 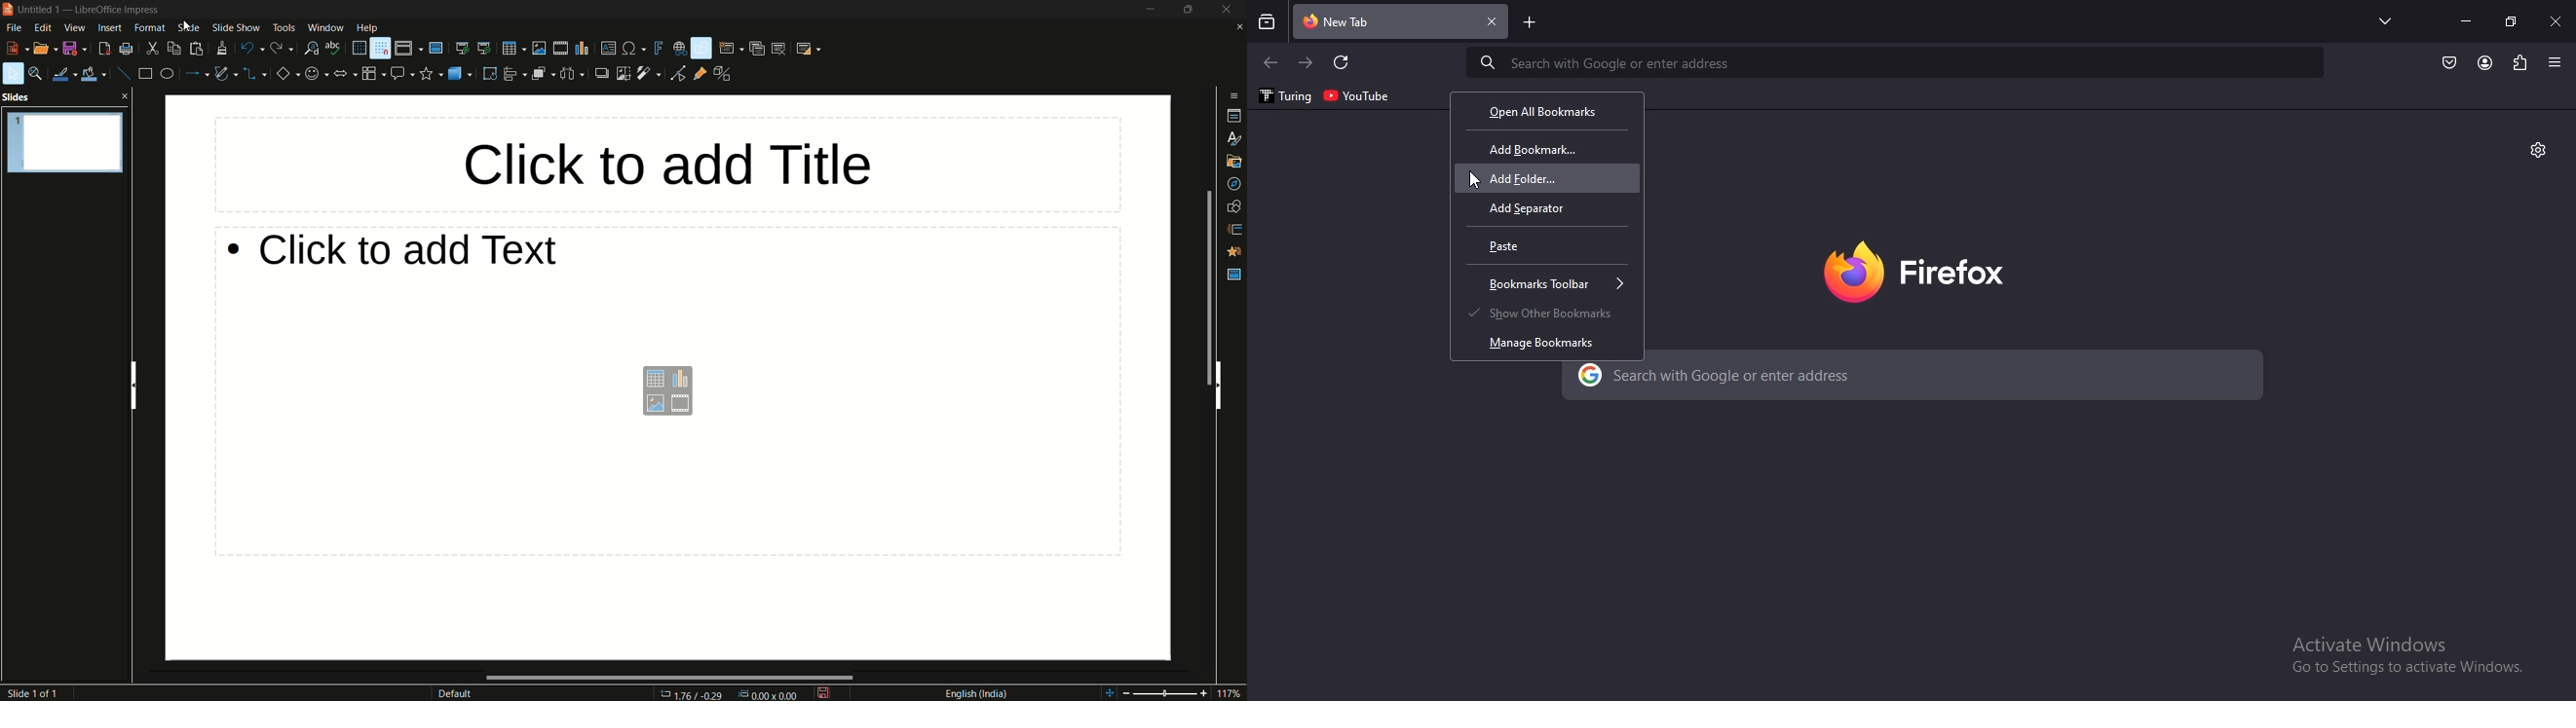 I want to click on ellipse, so click(x=166, y=74).